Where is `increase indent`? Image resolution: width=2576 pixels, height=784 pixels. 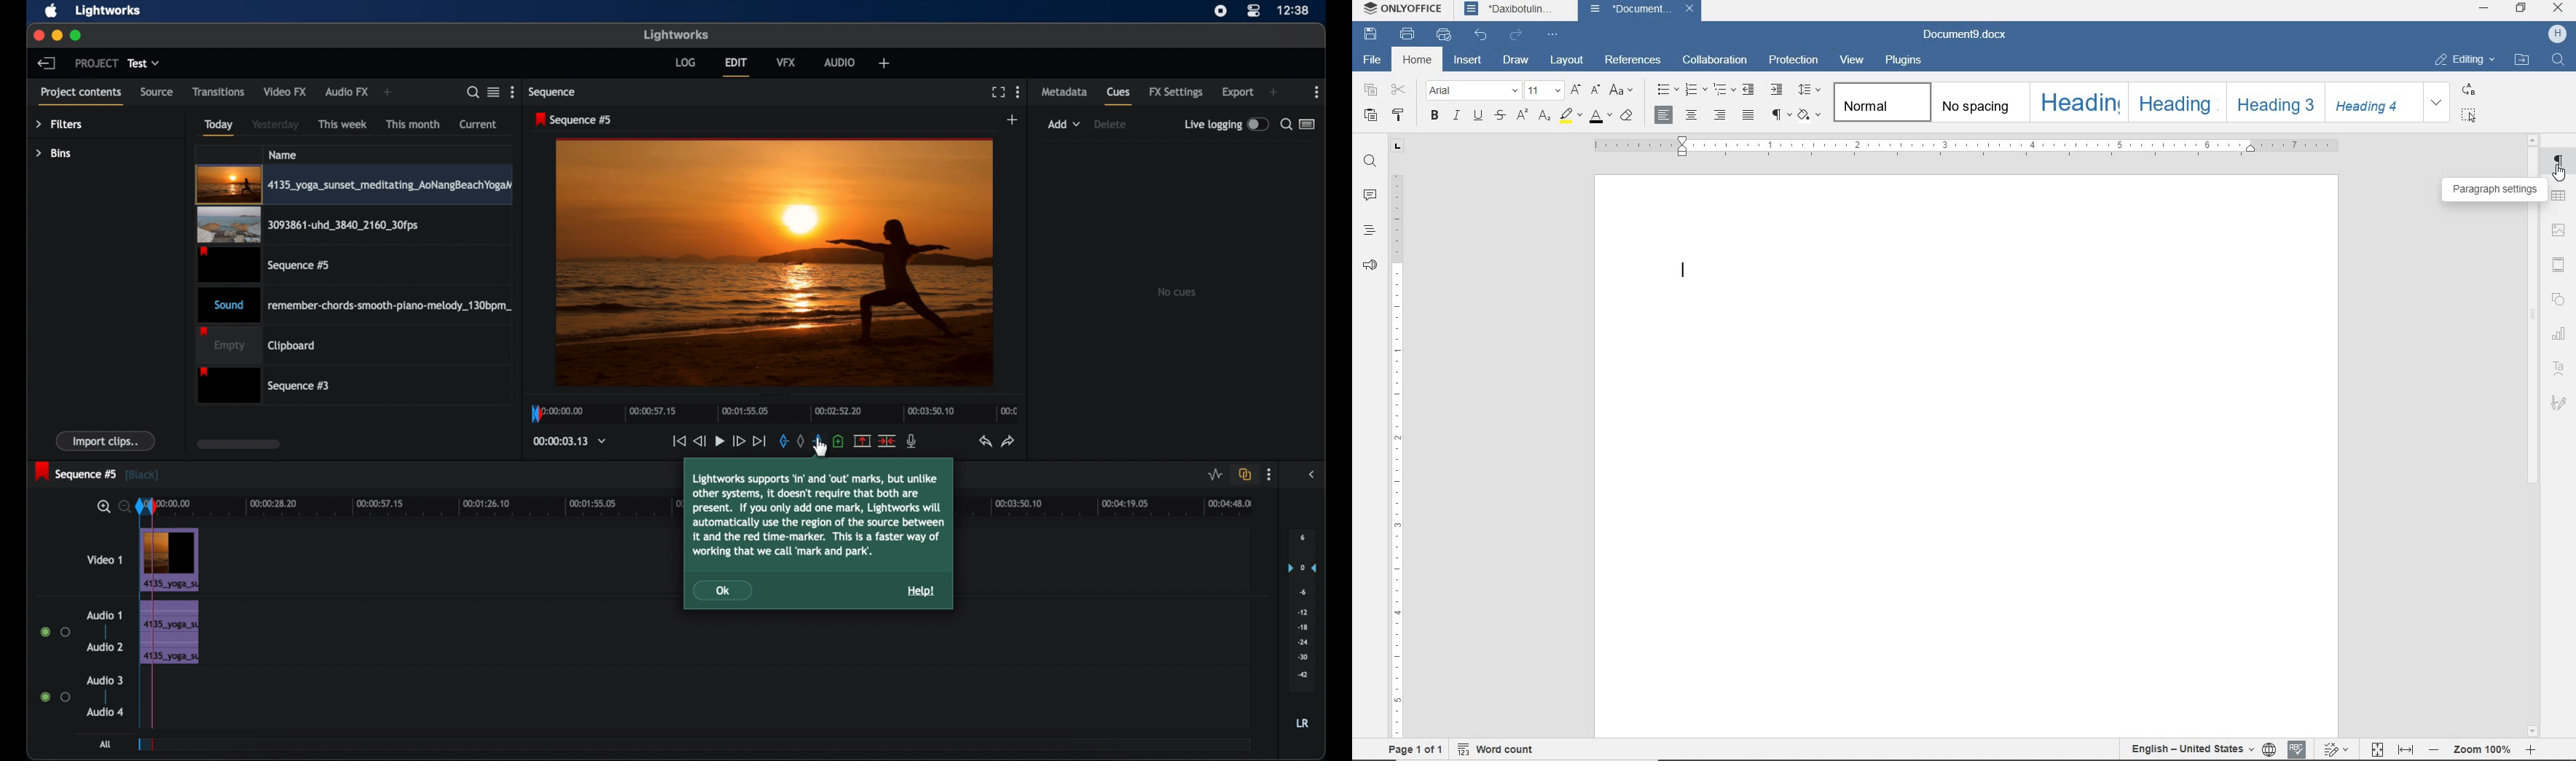 increase indent is located at coordinates (1778, 90).